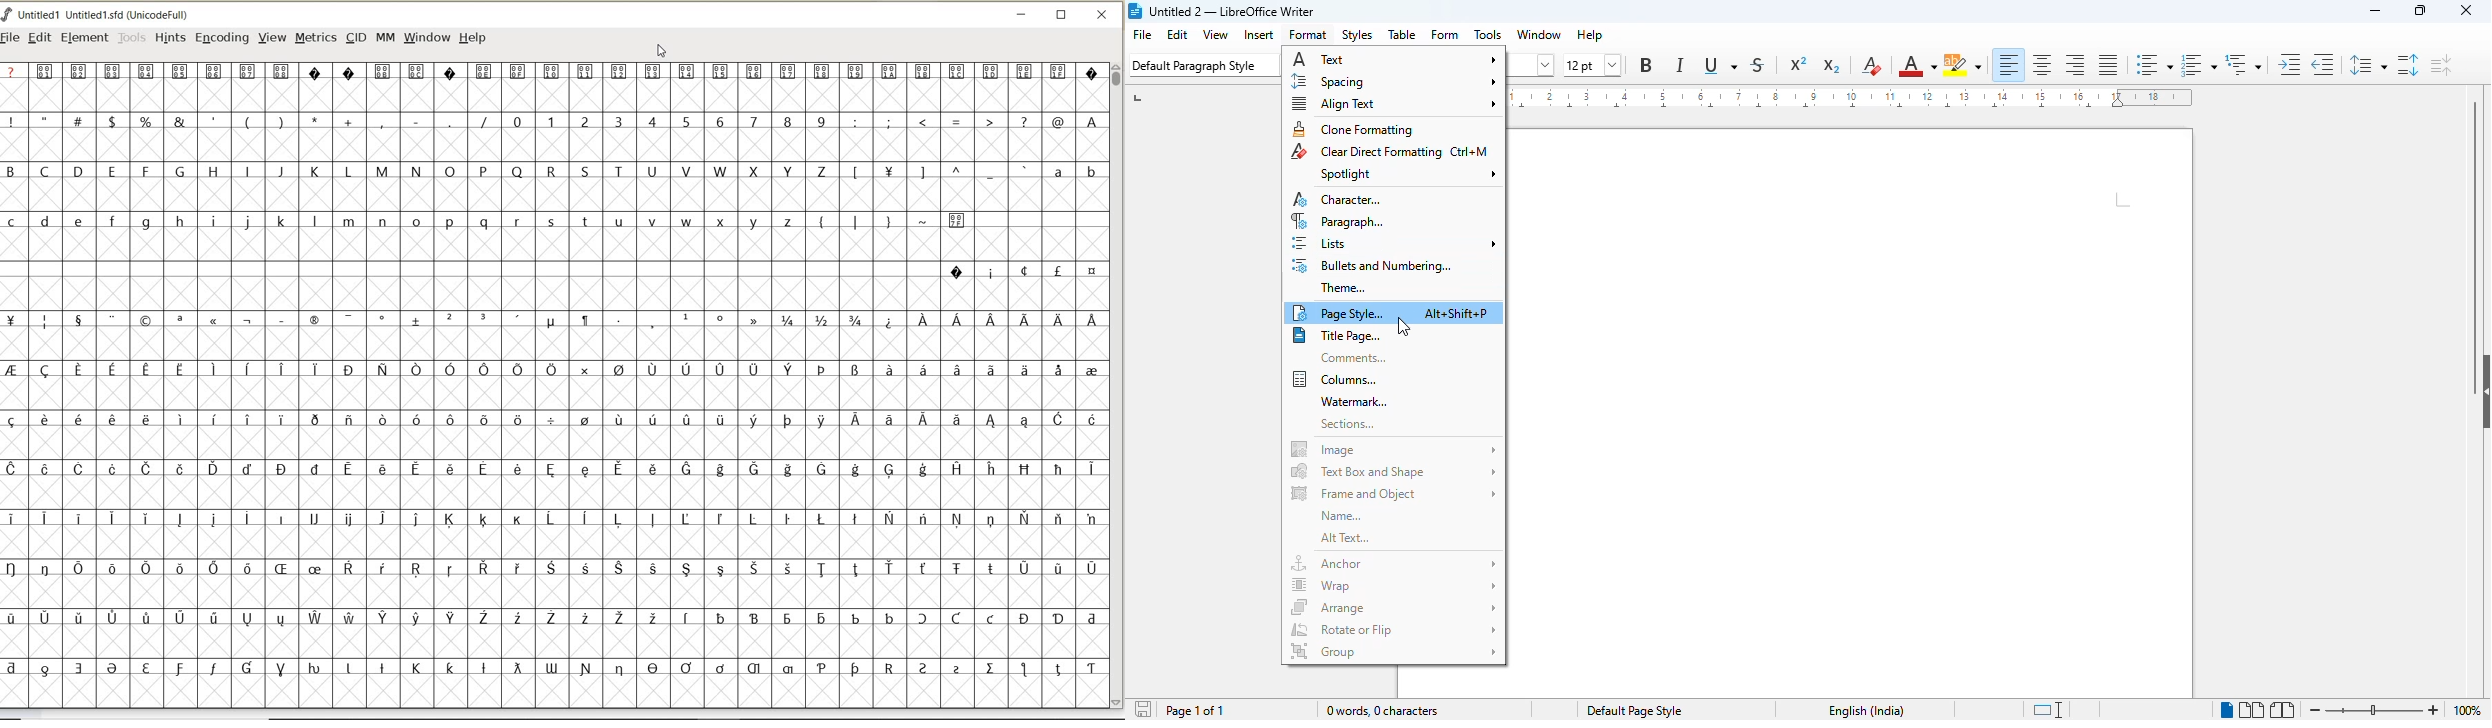  What do you see at coordinates (1831, 66) in the screenshot?
I see `subscript` at bounding box center [1831, 66].